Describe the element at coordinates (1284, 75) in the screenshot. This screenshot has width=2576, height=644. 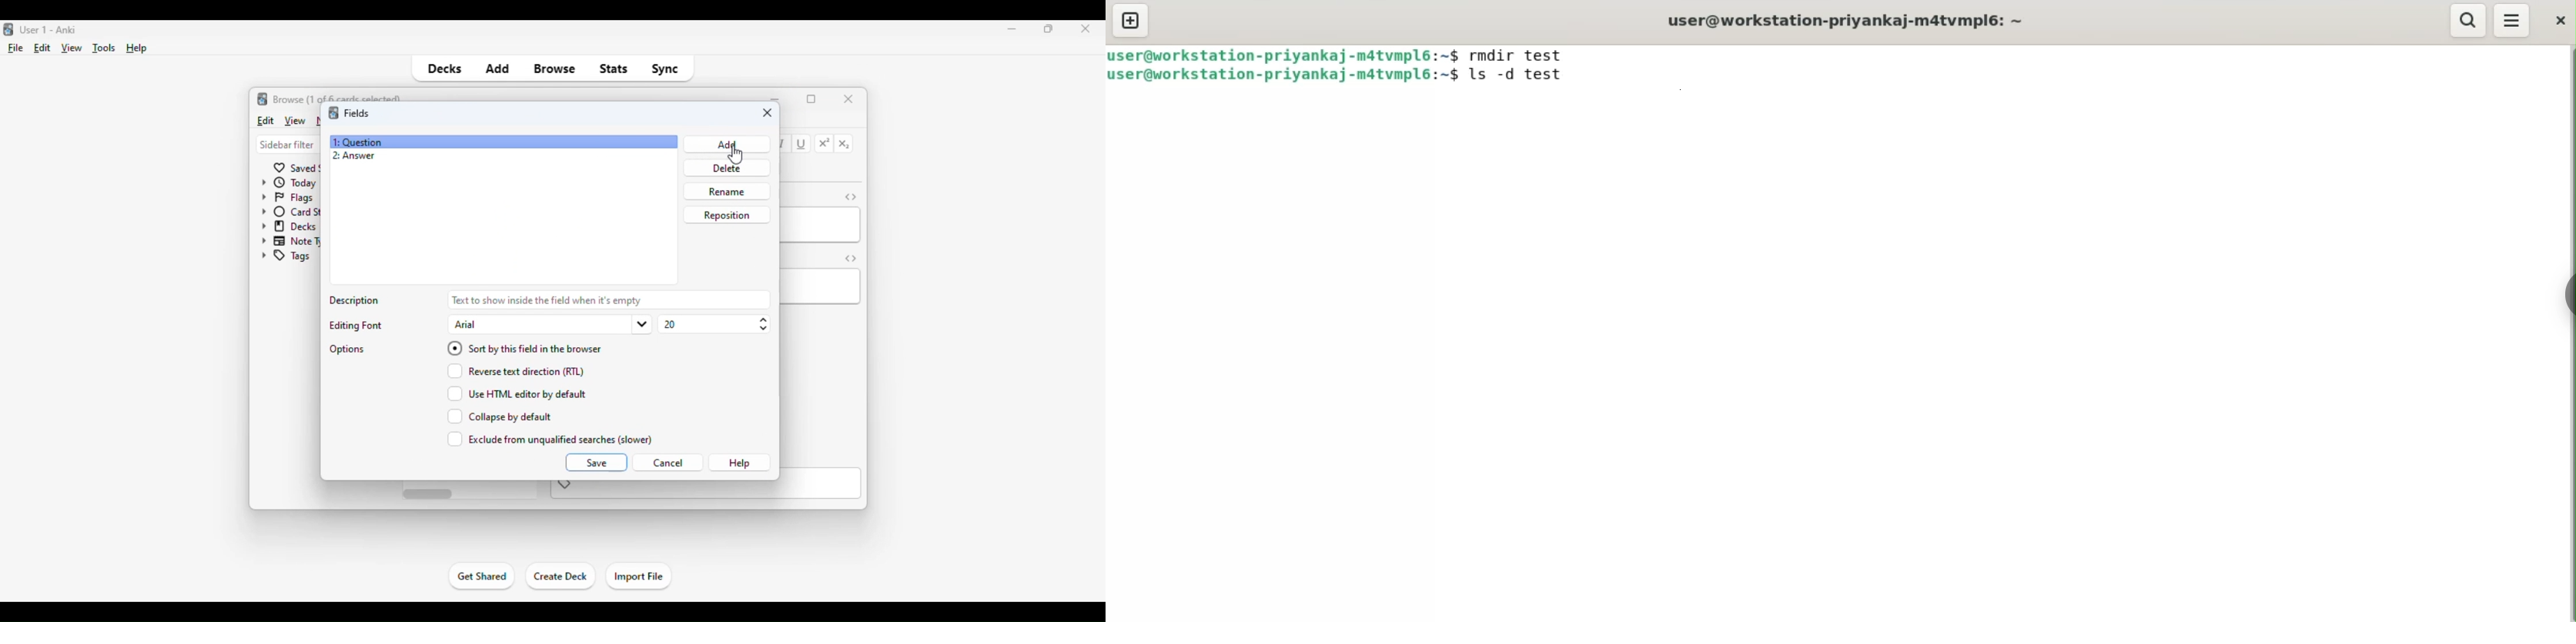
I see `user@workstation-priyankaj-m4tvmpl6: ~$` at that location.